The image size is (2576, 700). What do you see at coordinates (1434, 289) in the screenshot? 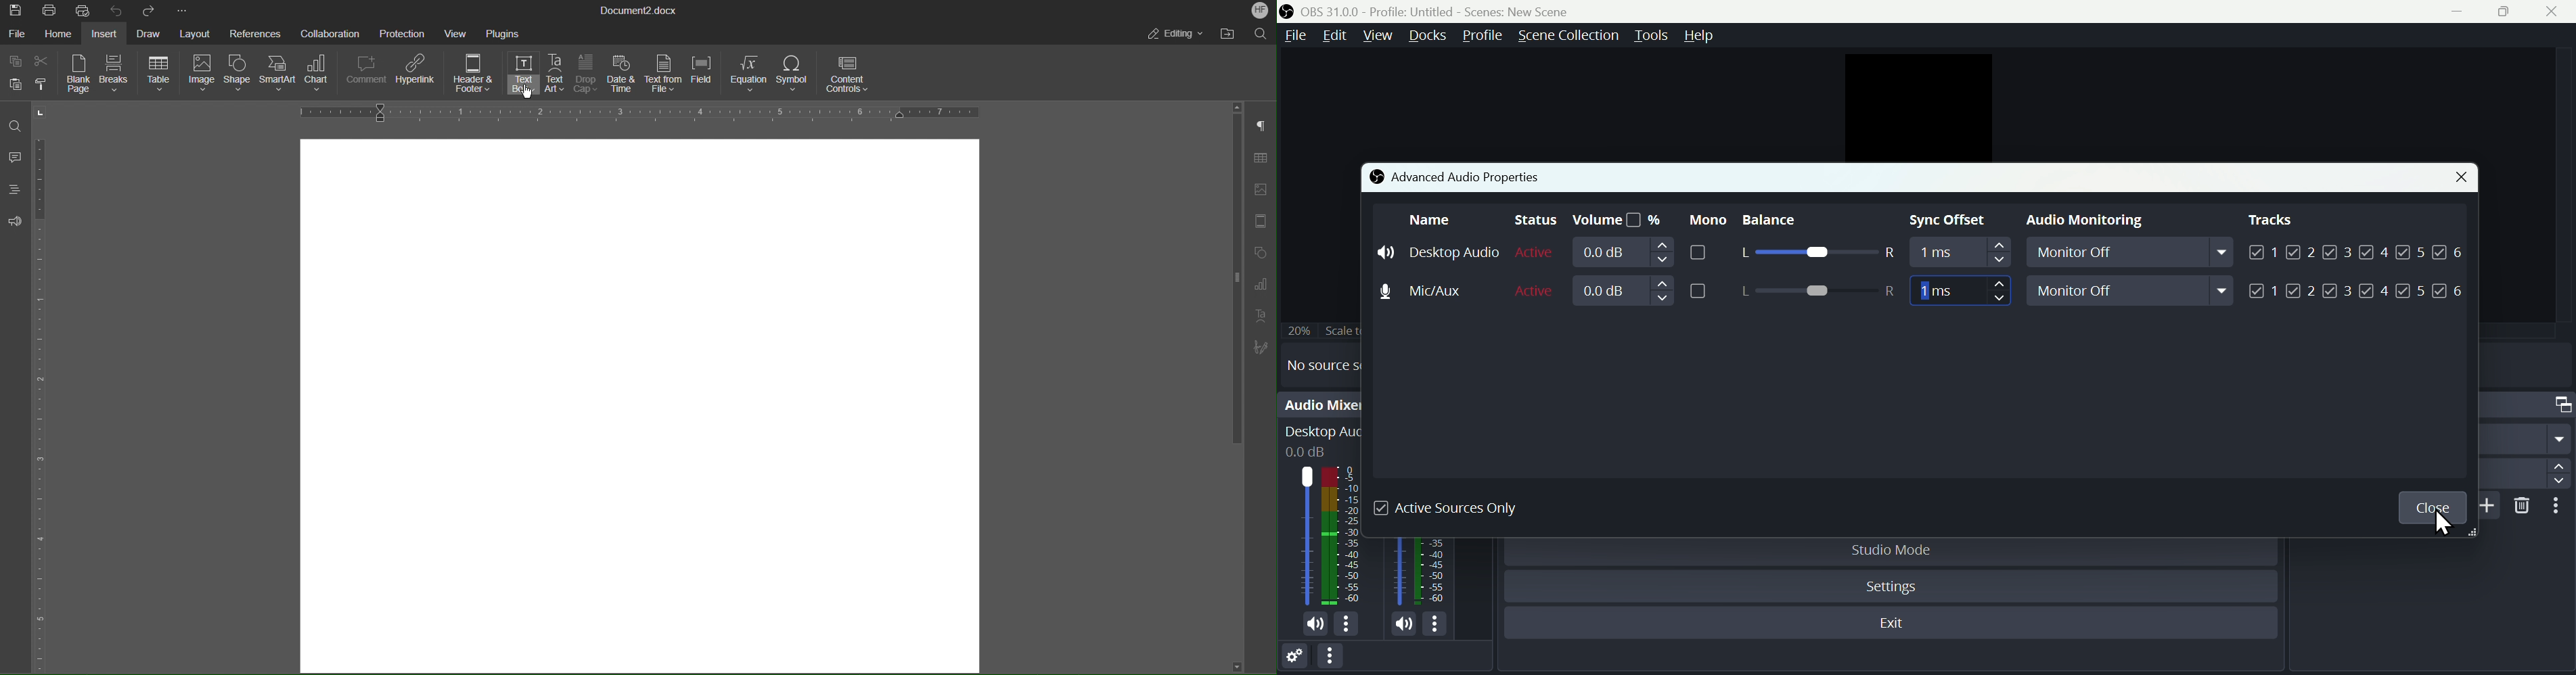
I see `Mike/Aux` at bounding box center [1434, 289].